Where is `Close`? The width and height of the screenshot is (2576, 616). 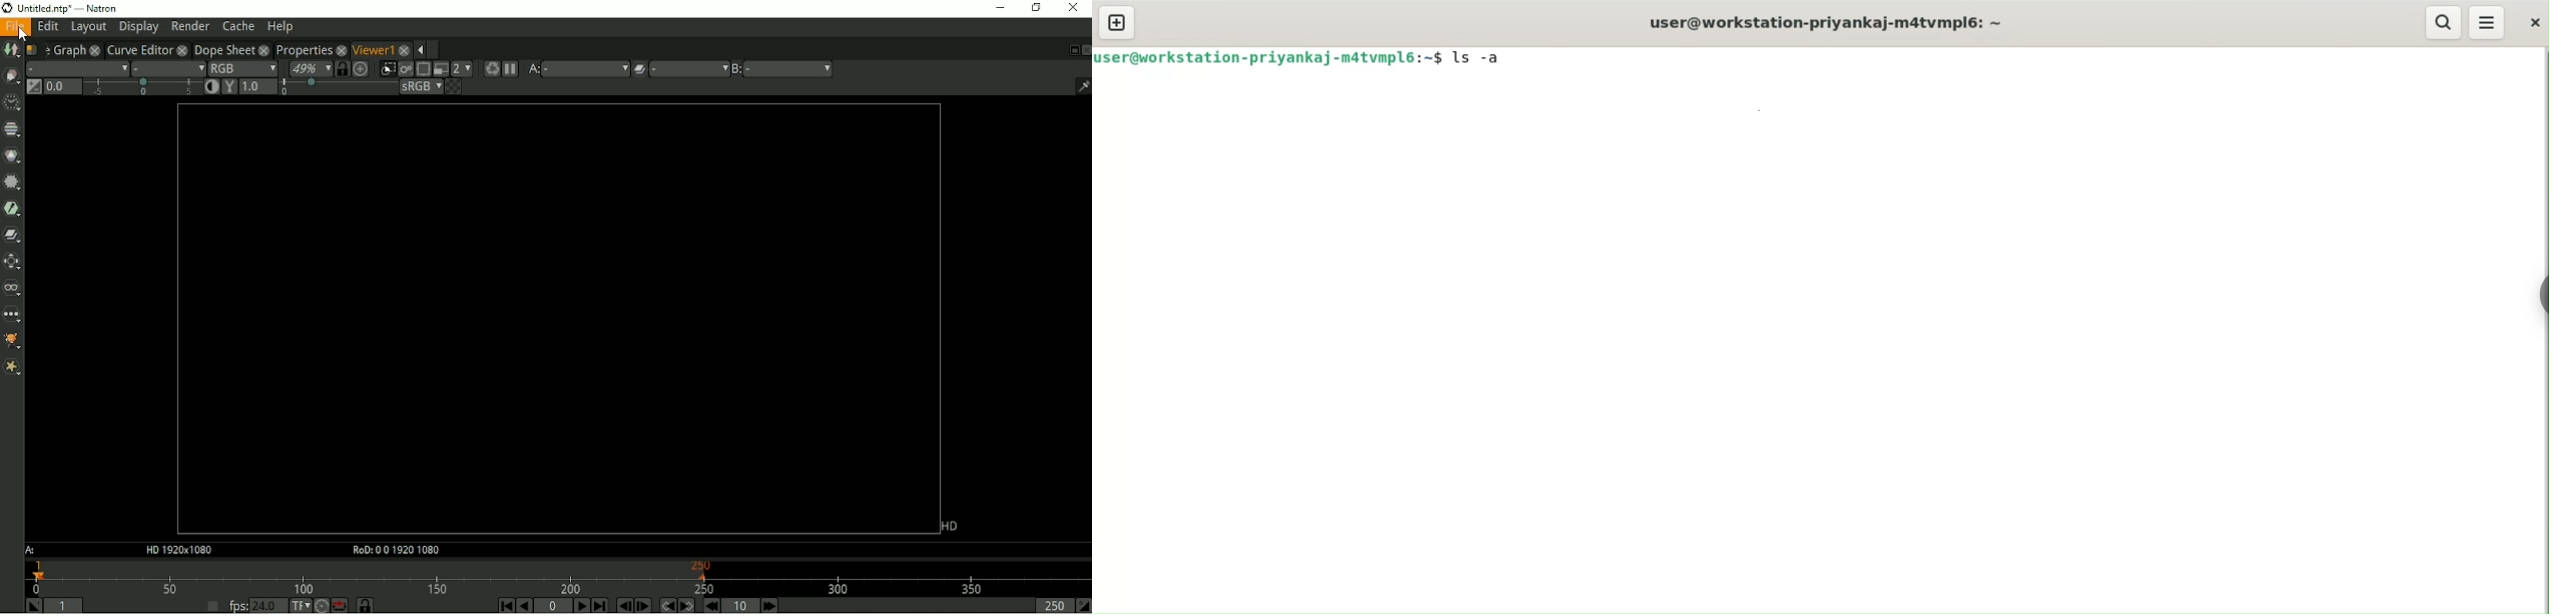
Close is located at coordinates (1085, 49).